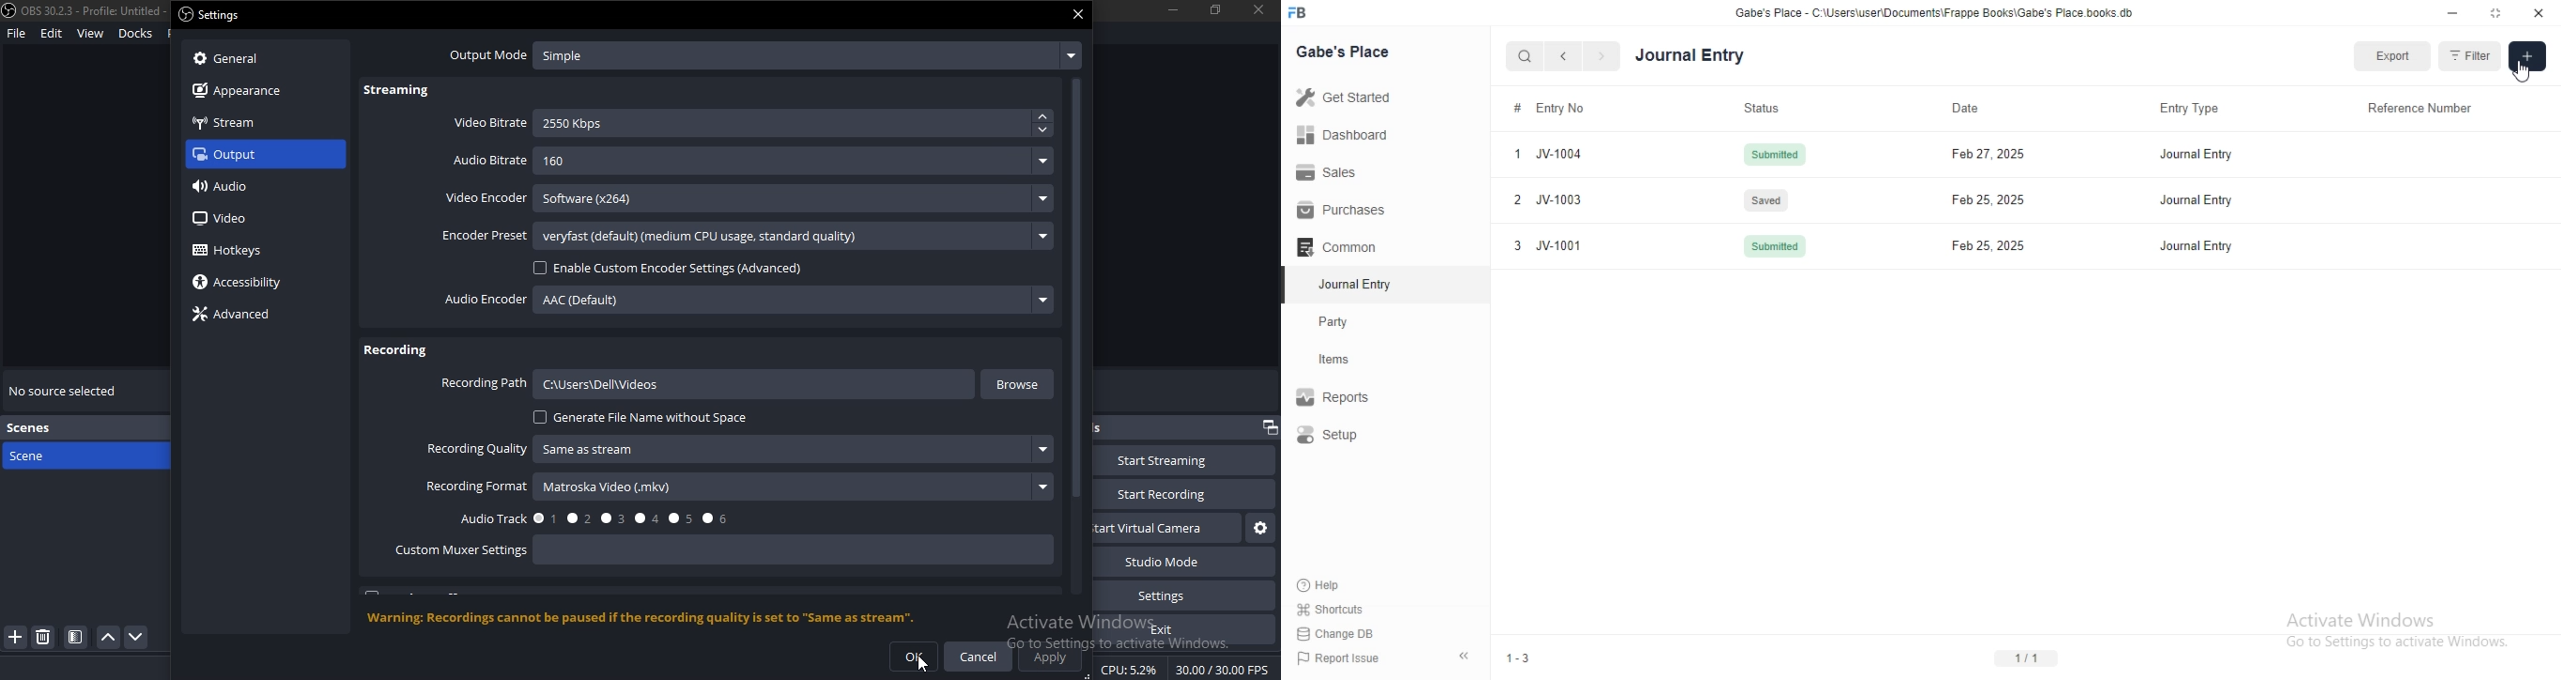 The image size is (2576, 700). What do you see at coordinates (2421, 111) in the screenshot?
I see `Reference Number` at bounding box center [2421, 111].